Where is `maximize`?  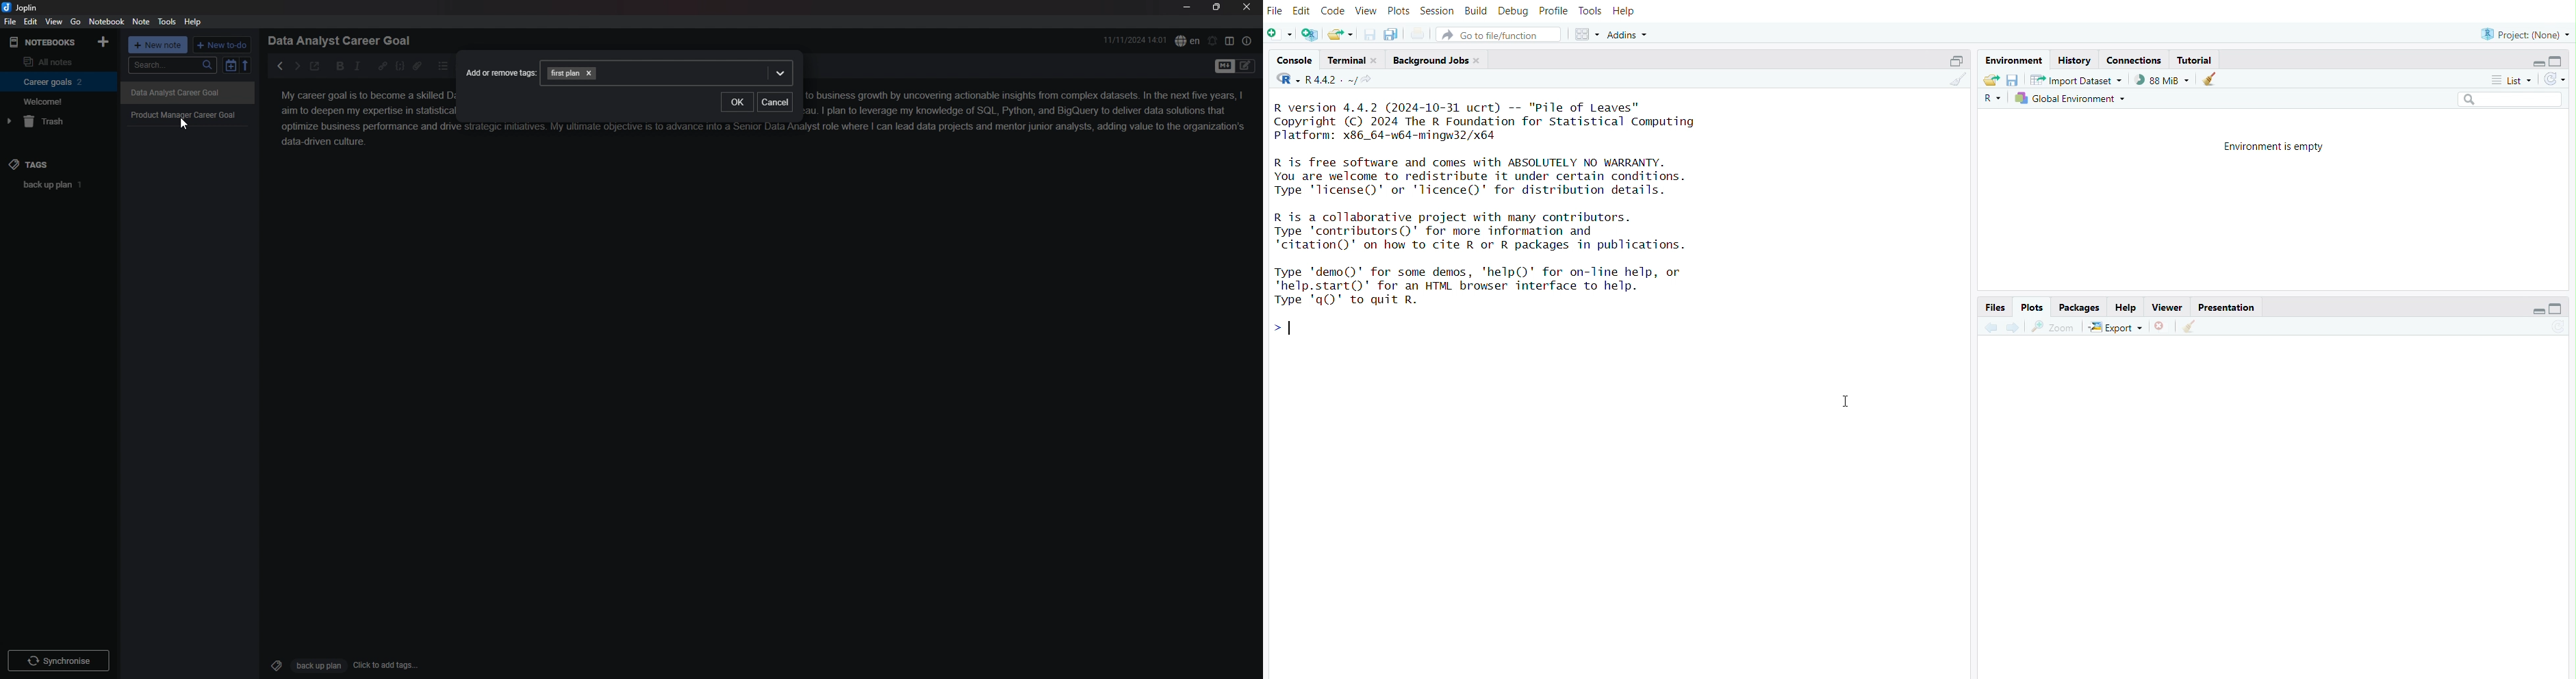 maximize is located at coordinates (2563, 309).